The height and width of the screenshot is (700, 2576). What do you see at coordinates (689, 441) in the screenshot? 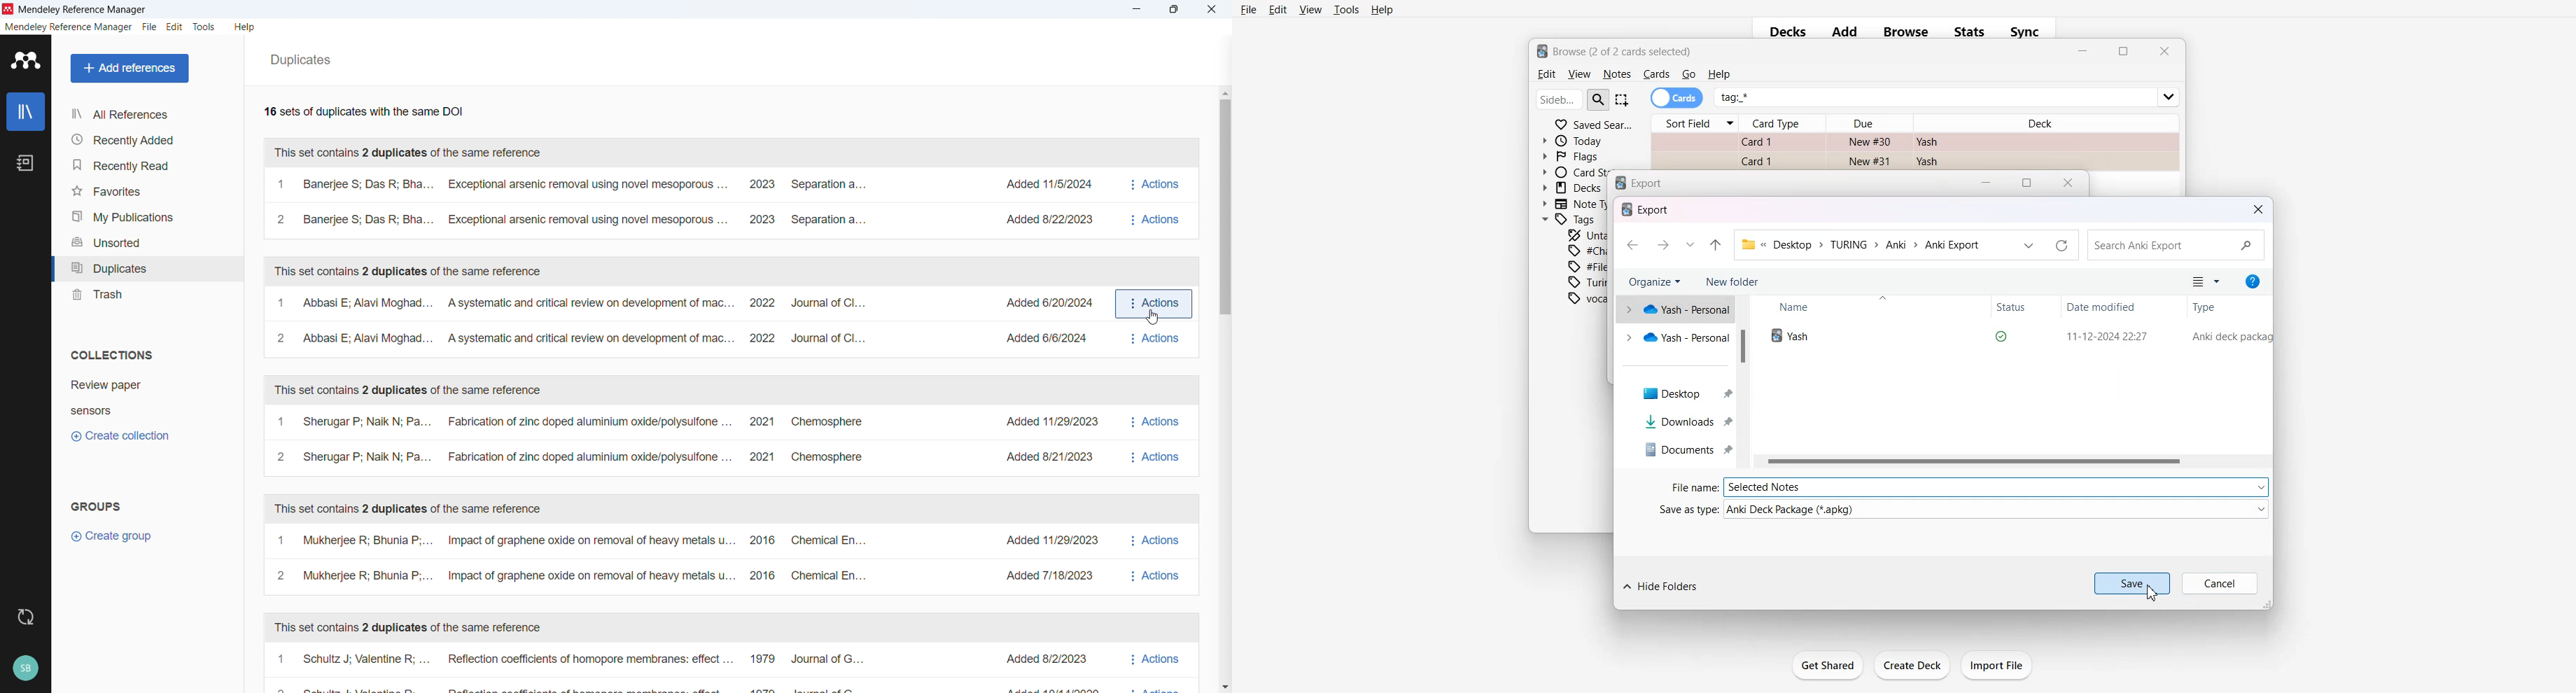
I see `A set of duplicates ` at bounding box center [689, 441].